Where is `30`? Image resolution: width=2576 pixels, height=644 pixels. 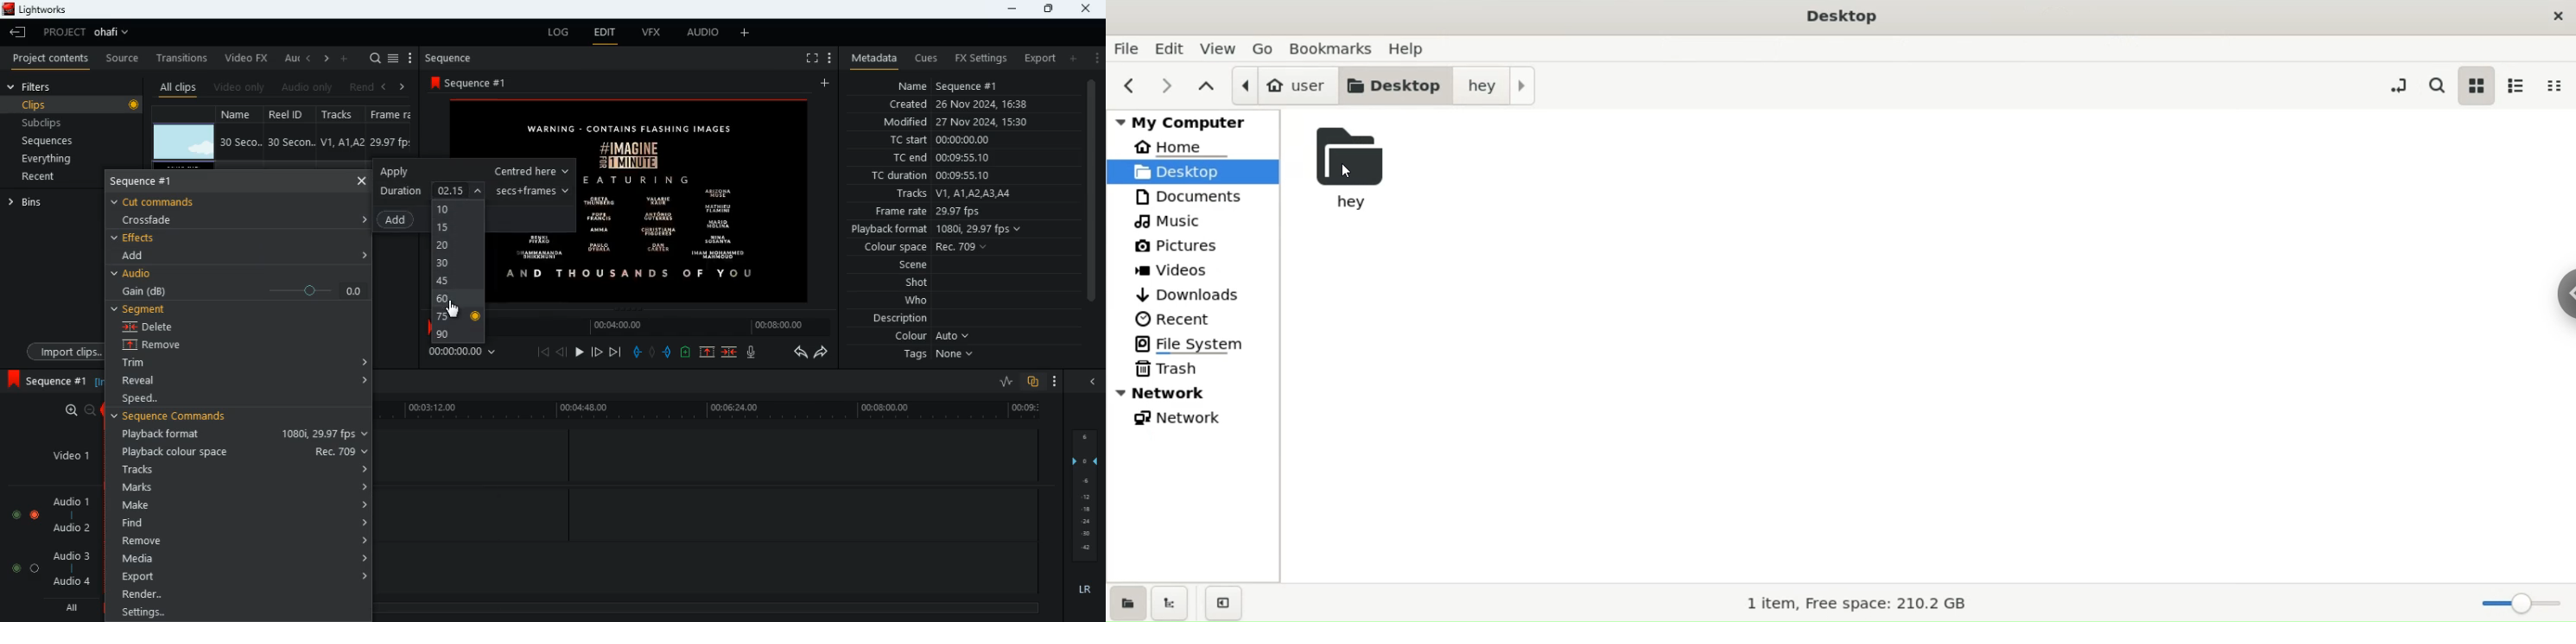
30 is located at coordinates (456, 265).